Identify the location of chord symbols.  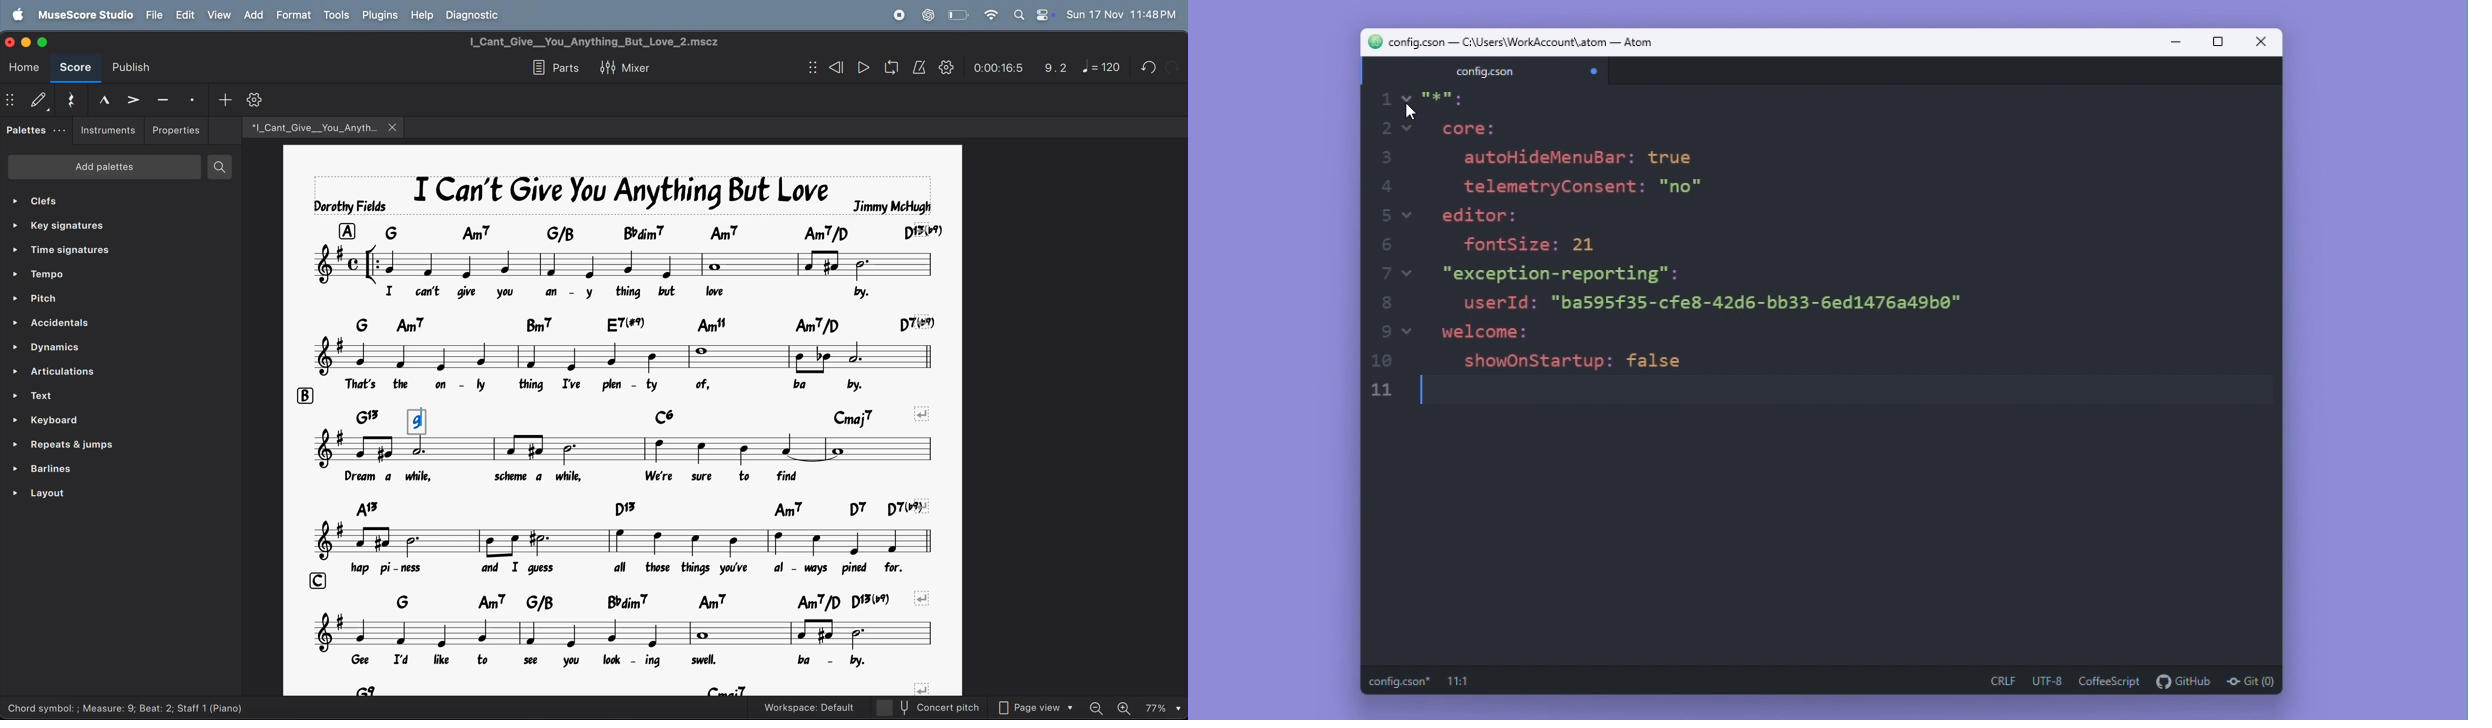
(643, 509).